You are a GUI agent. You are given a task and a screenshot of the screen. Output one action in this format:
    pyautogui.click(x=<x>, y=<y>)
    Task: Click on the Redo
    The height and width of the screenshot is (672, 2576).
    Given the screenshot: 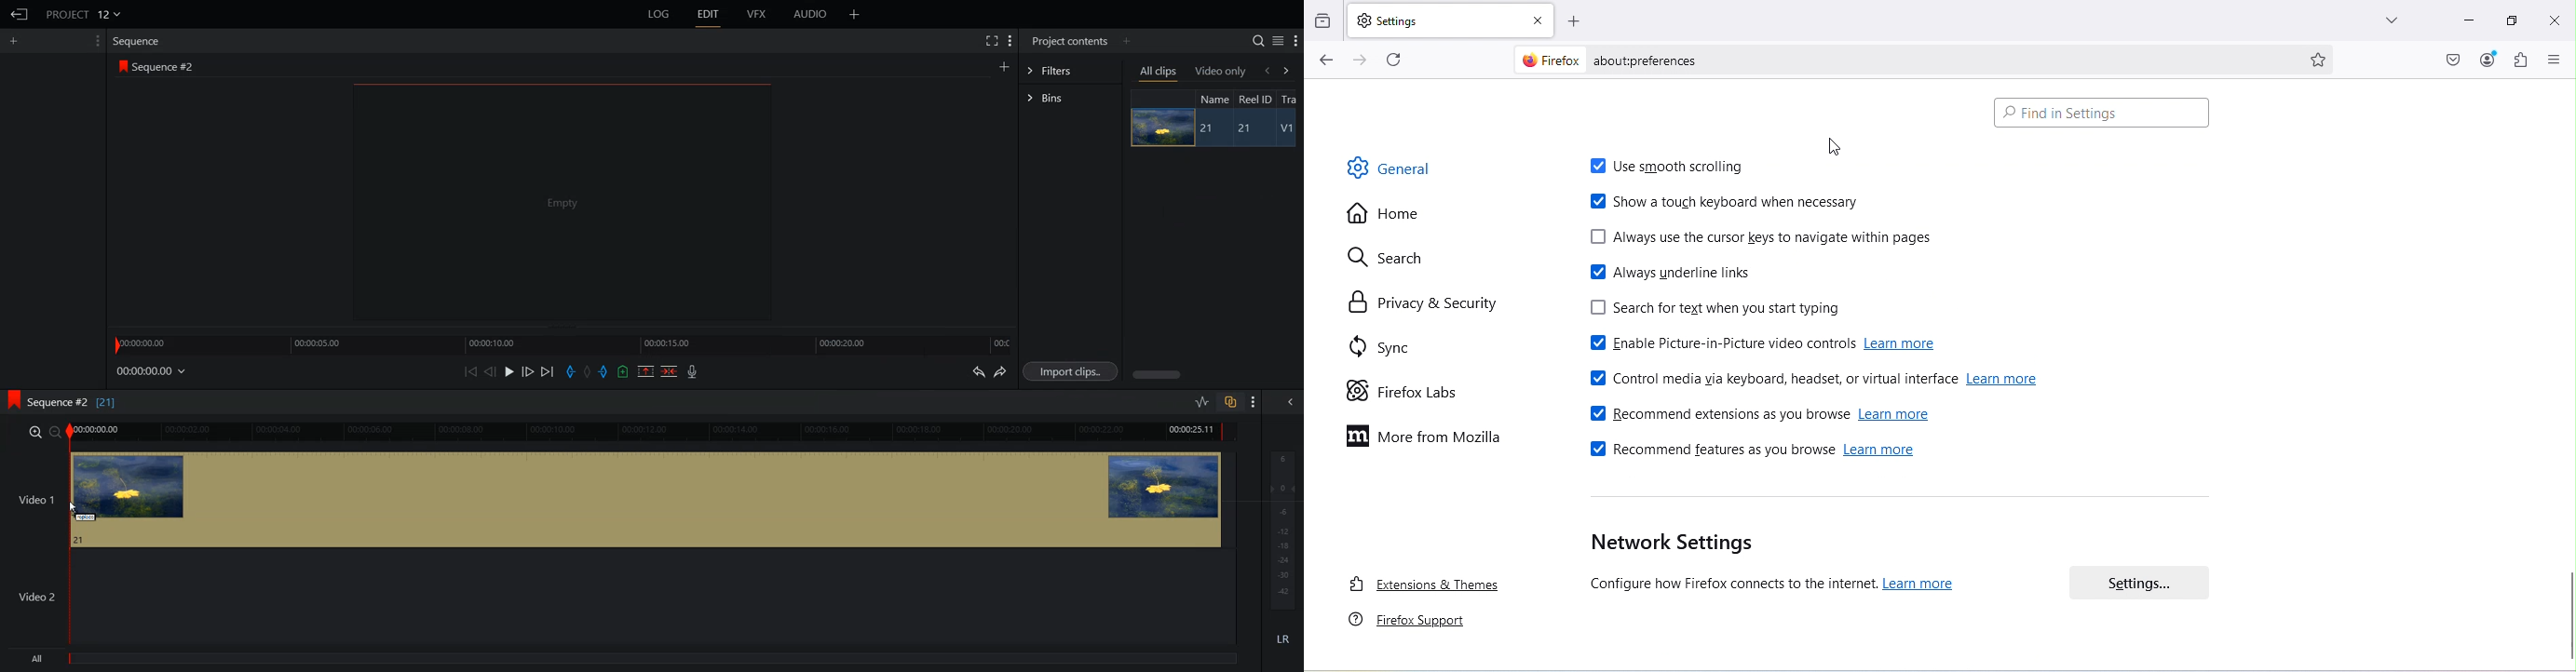 What is the action you would take?
    pyautogui.click(x=1000, y=371)
    